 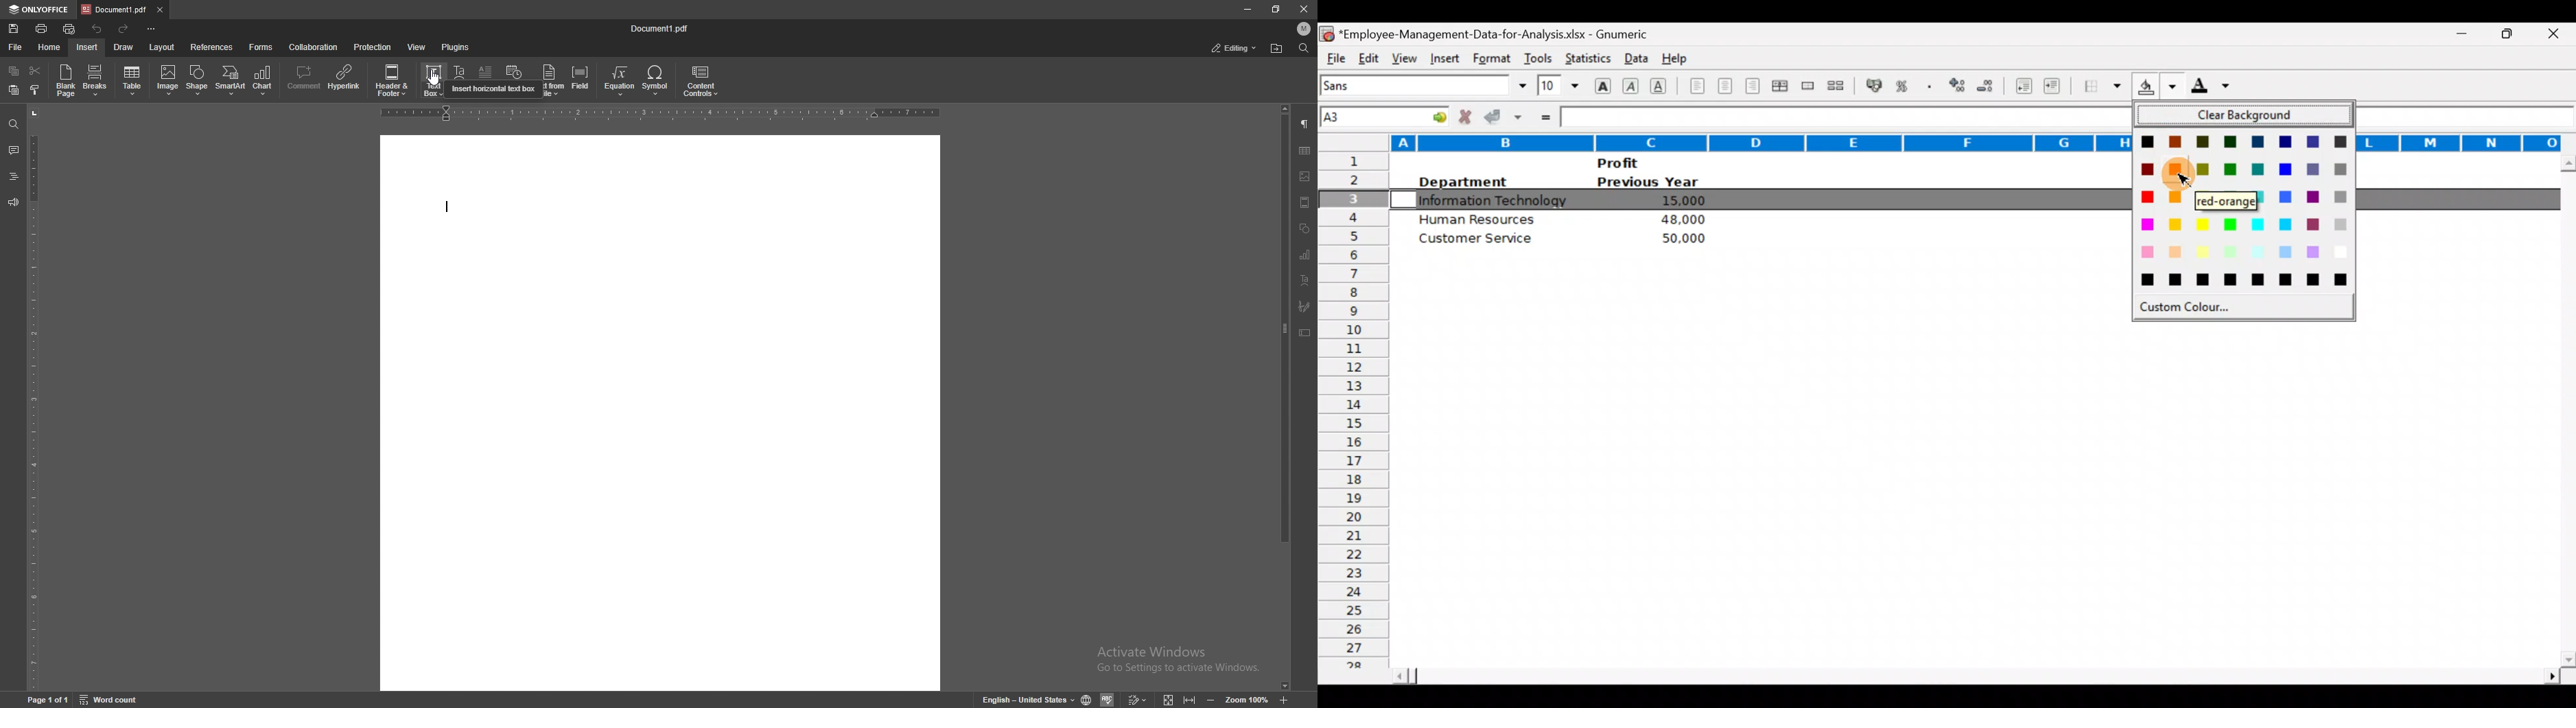 What do you see at coordinates (110, 700) in the screenshot?
I see `word count` at bounding box center [110, 700].